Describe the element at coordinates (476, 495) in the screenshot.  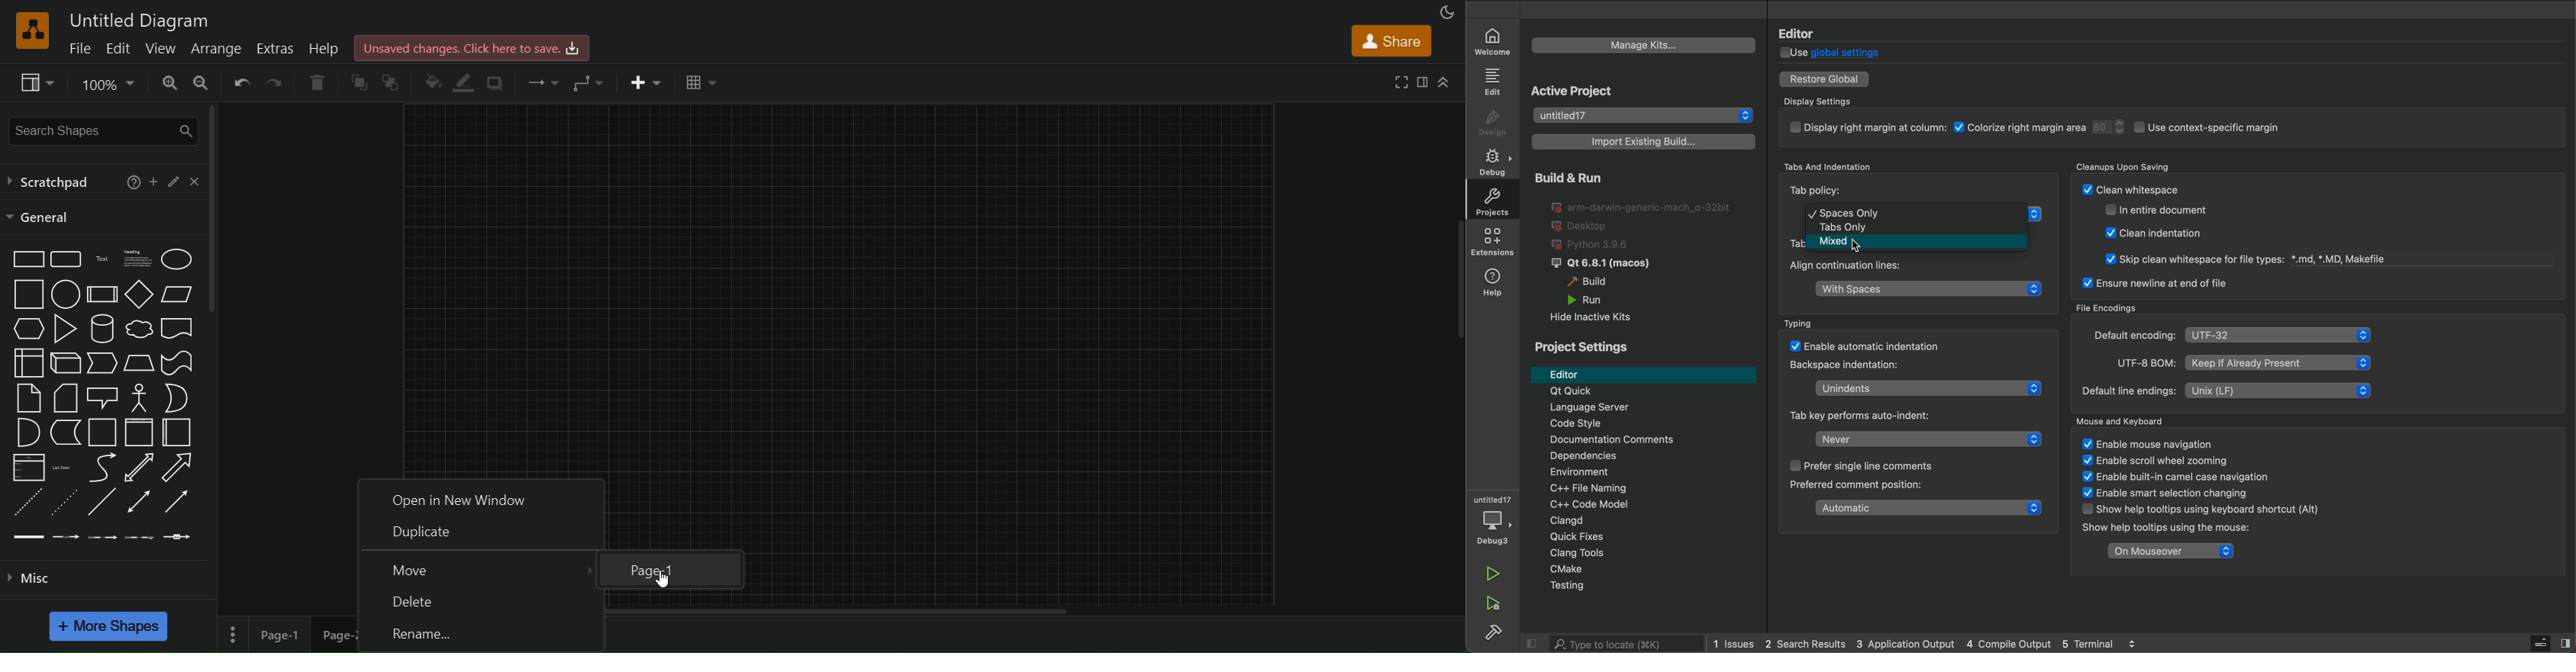
I see `open in new window` at that location.